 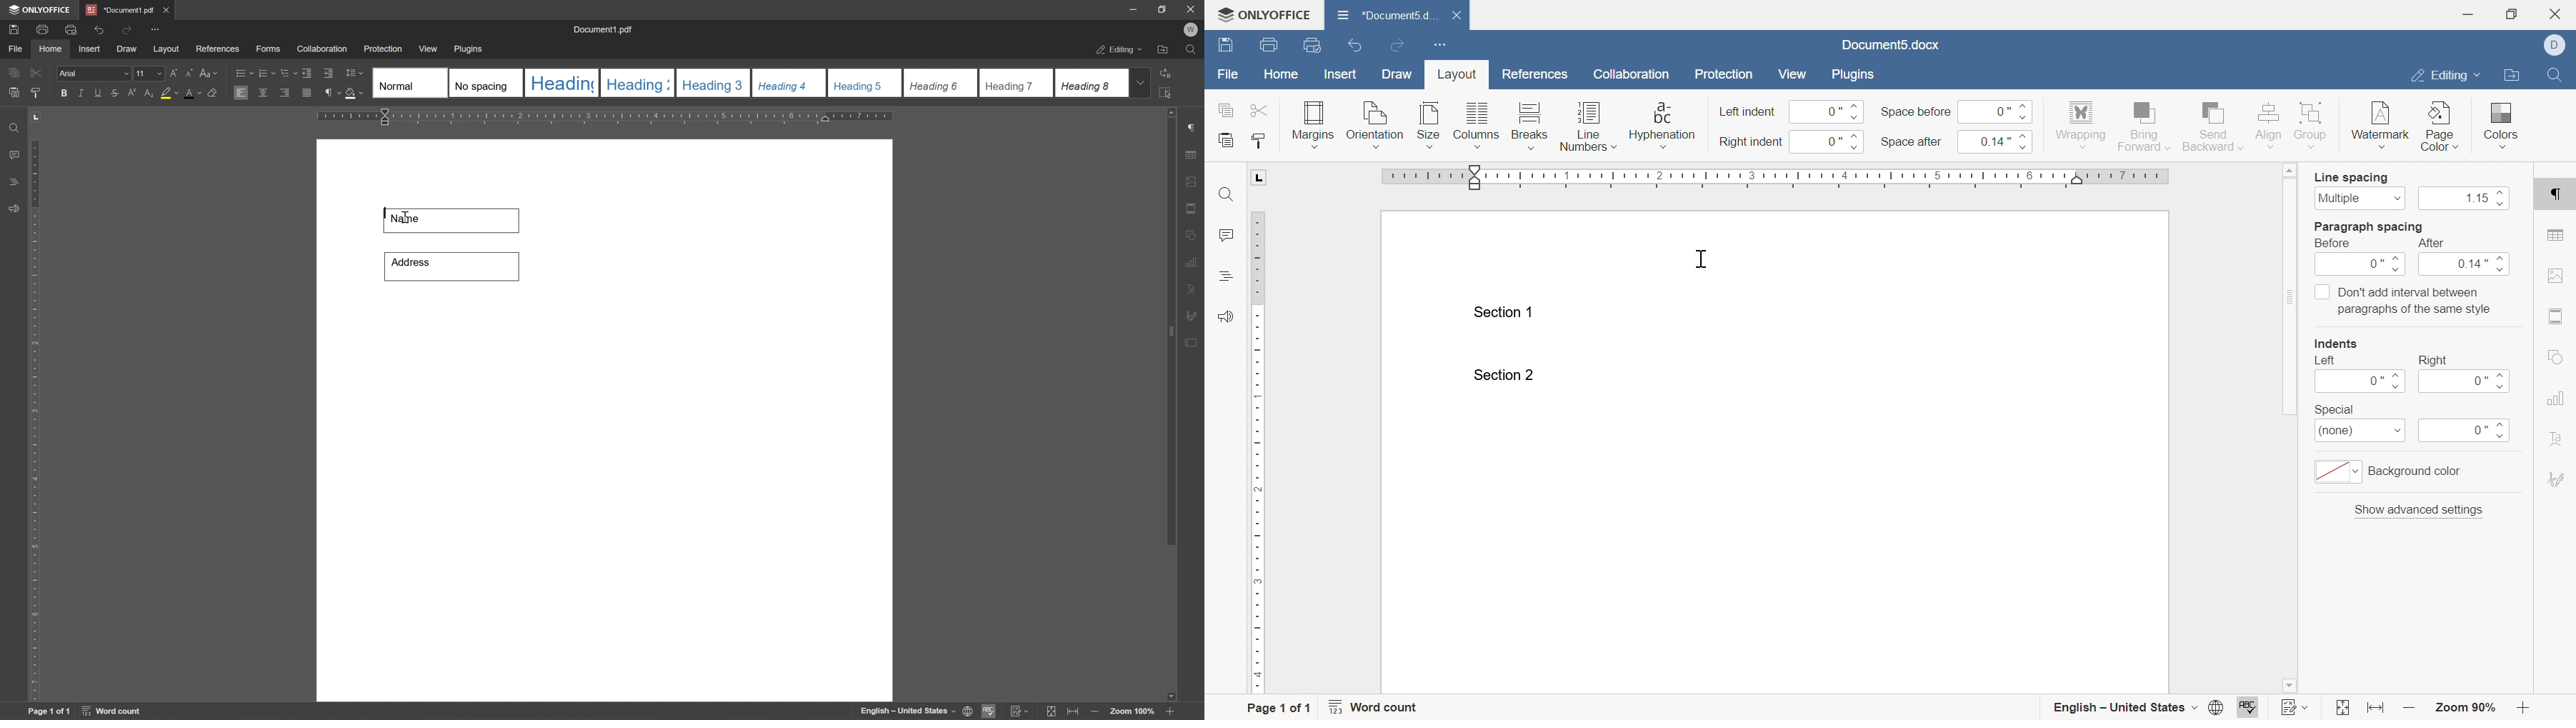 What do you see at coordinates (68, 28) in the screenshot?
I see `quick print` at bounding box center [68, 28].